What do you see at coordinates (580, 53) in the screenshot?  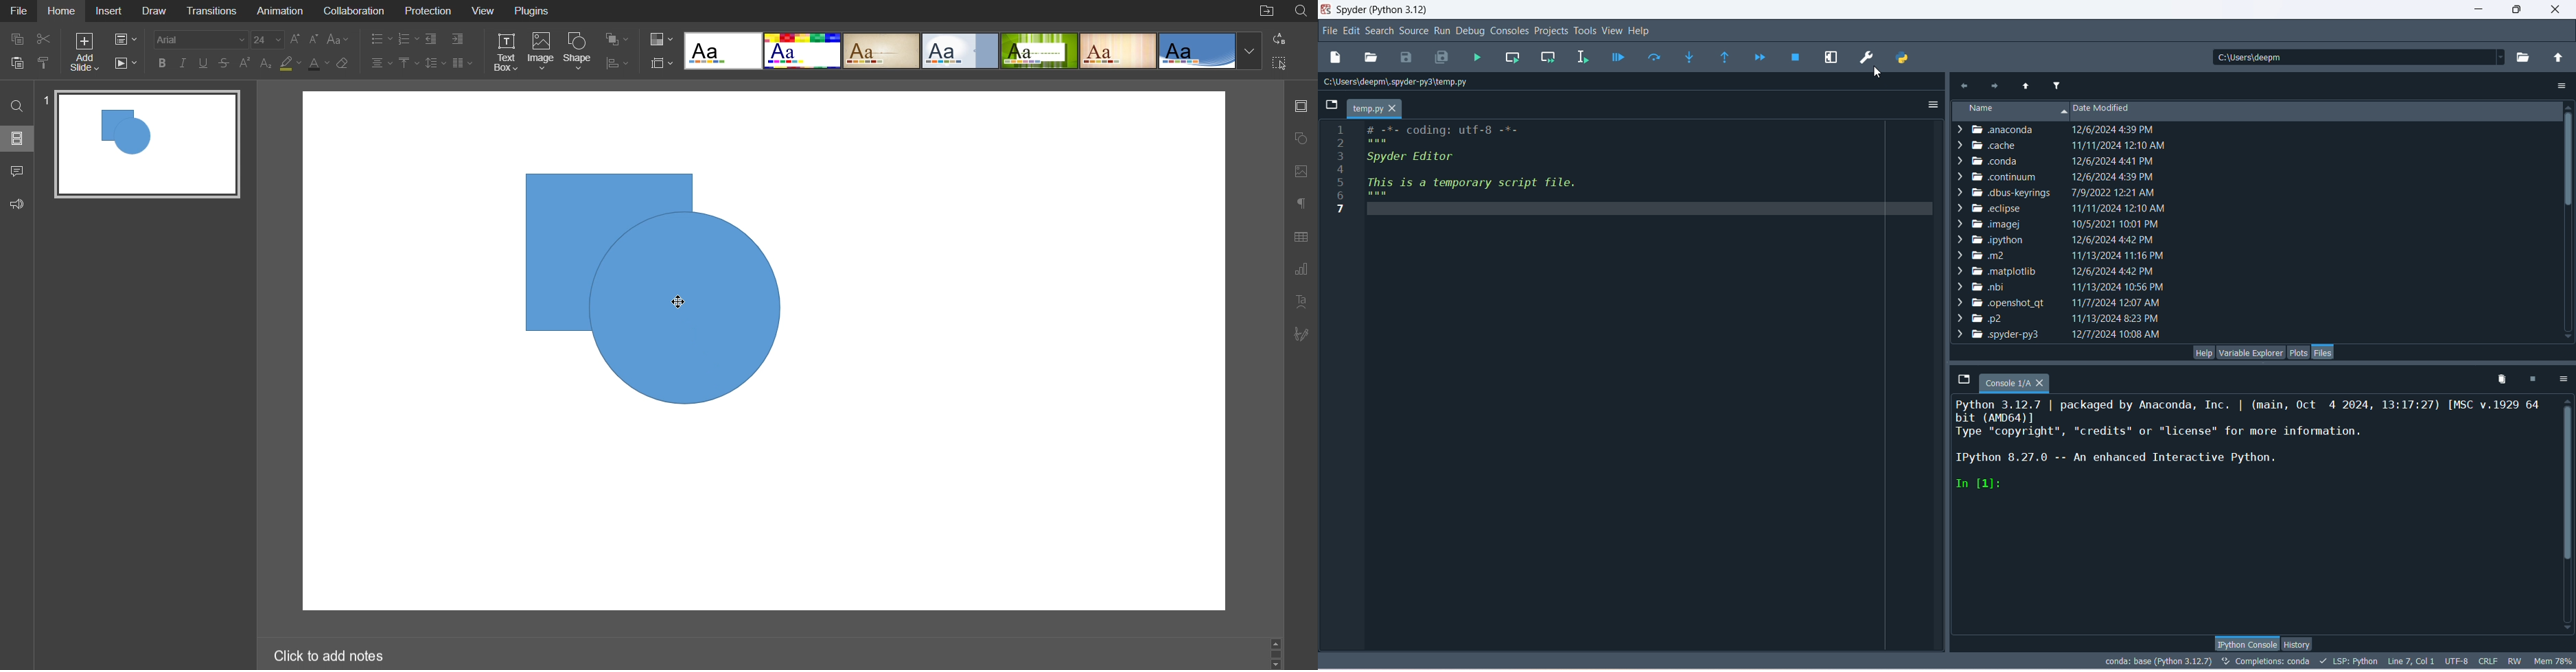 I see `Shape` at bounding box center [580, 53].